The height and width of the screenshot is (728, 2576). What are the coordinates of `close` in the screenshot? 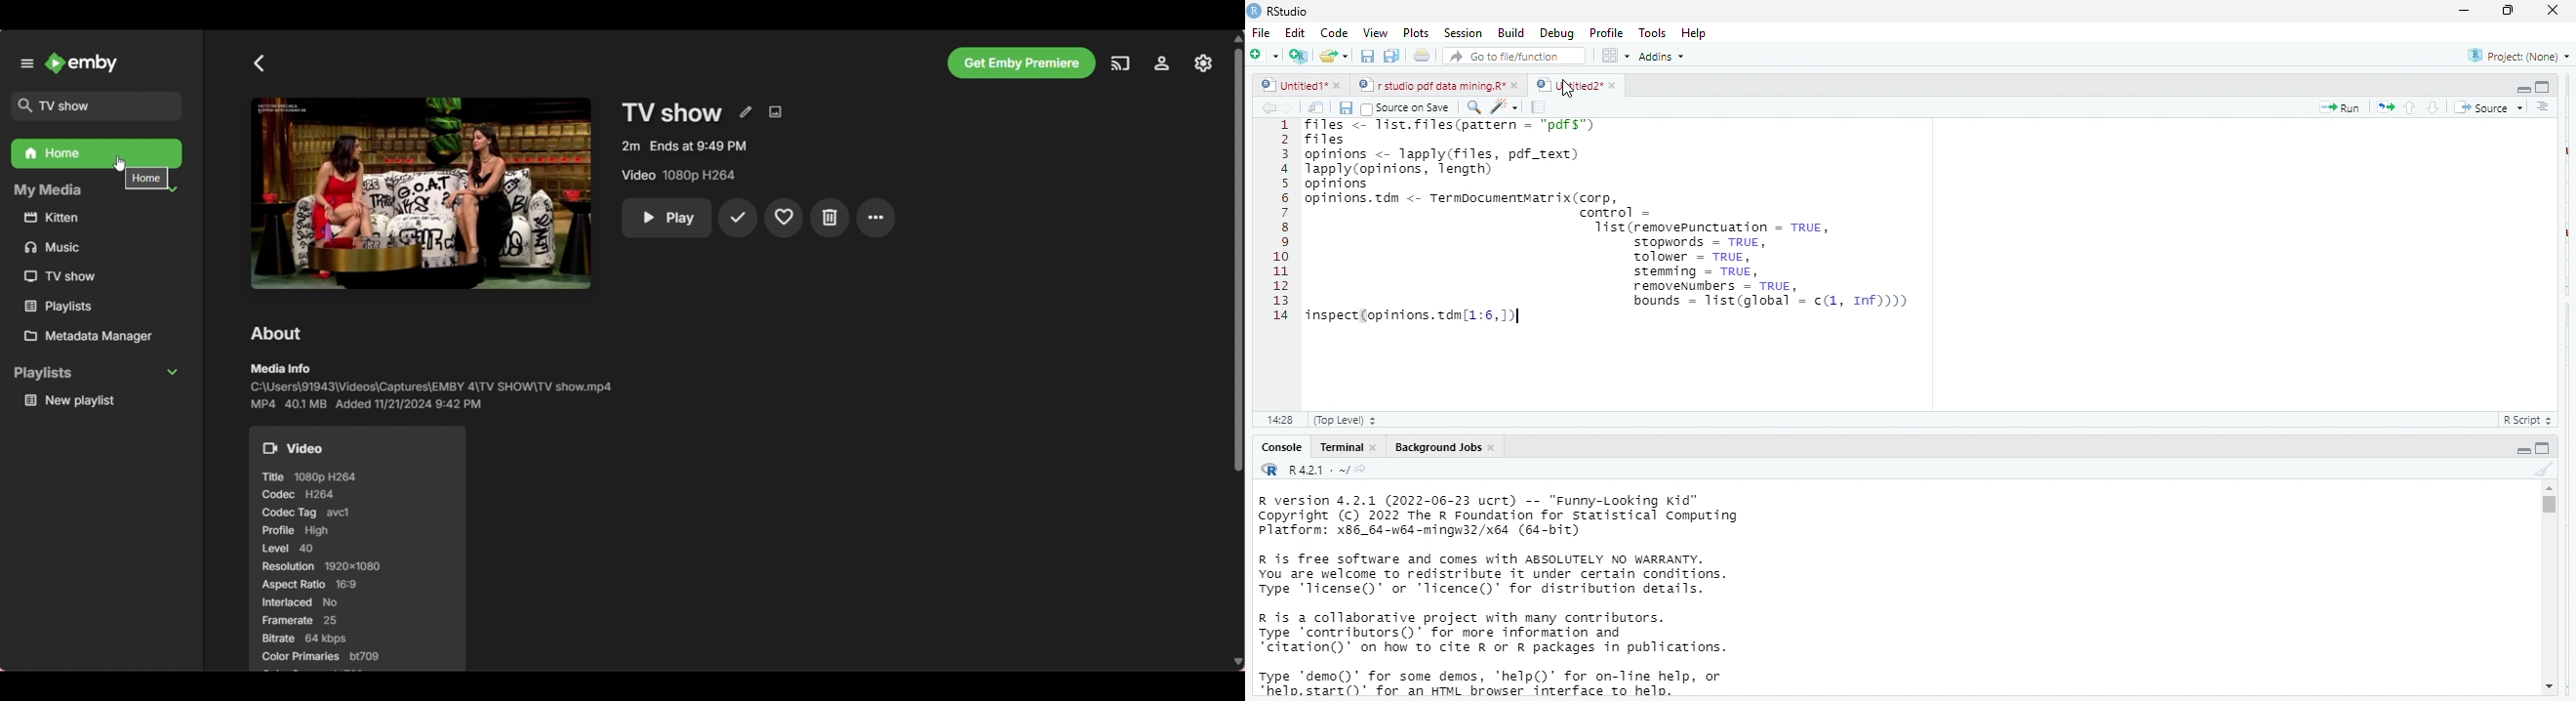 It's located at (2555, 11).